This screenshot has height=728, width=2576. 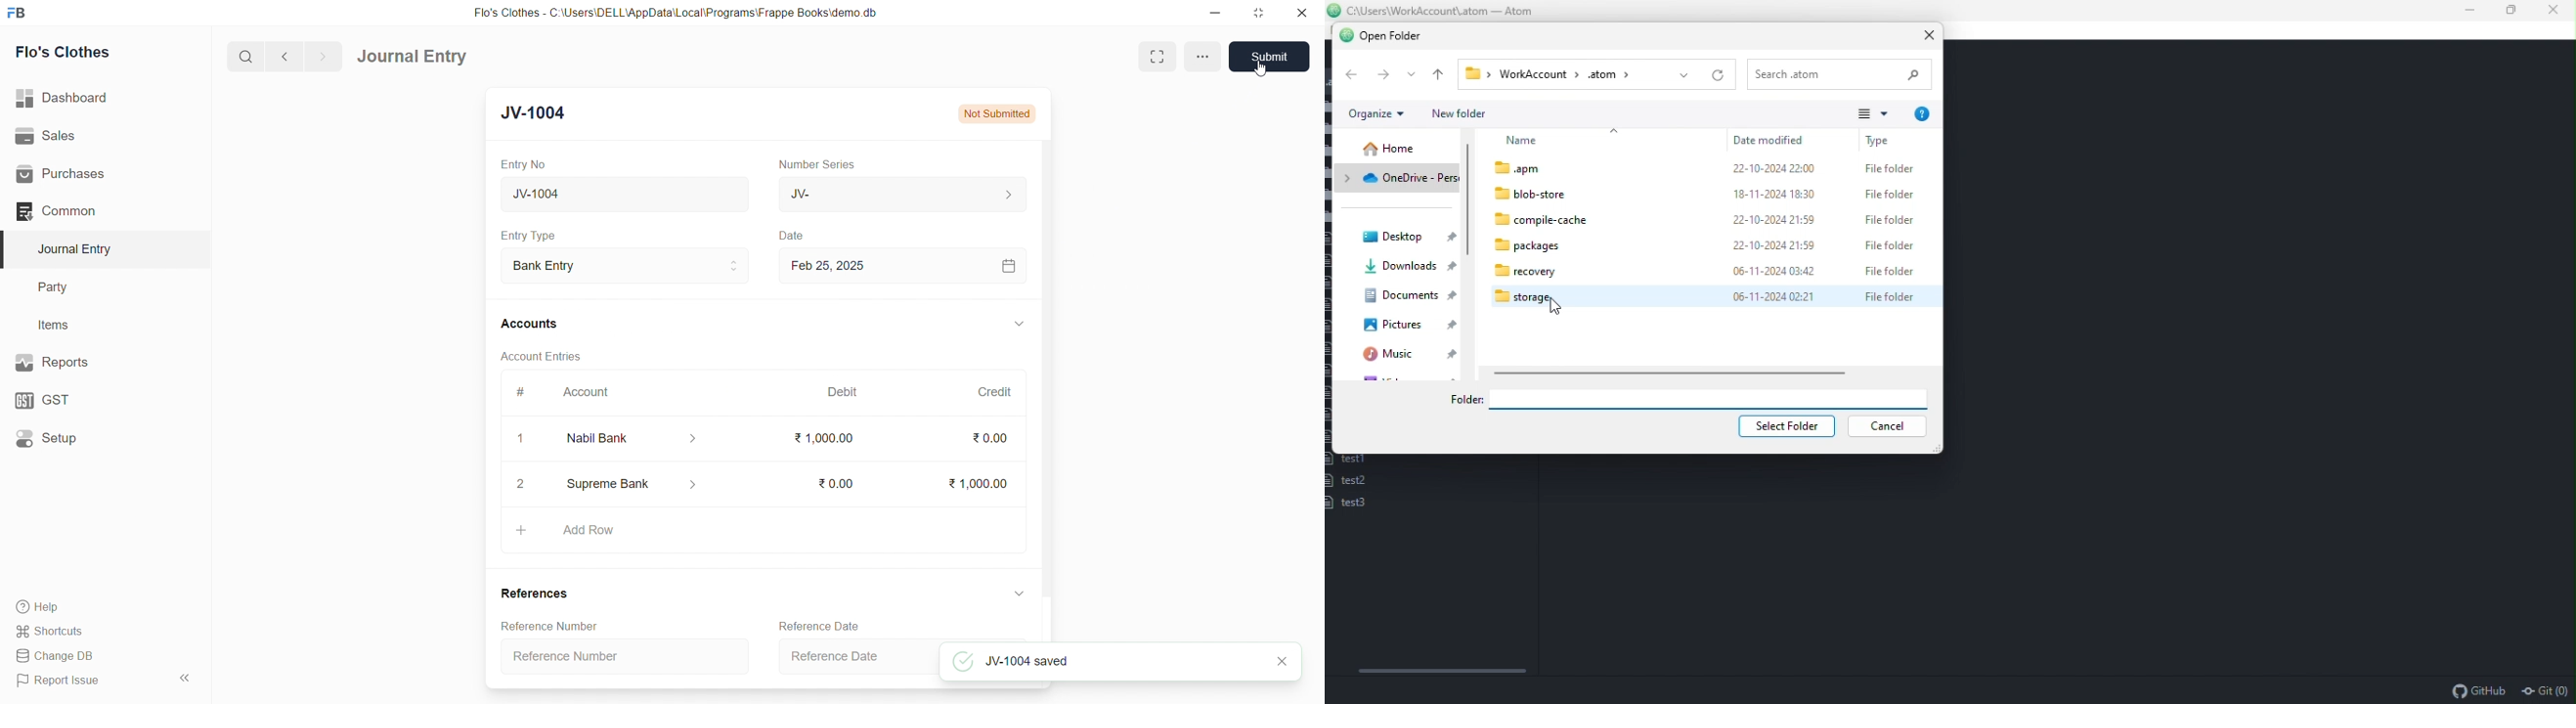 I want to click on scroll bar, so click(x=1468, y=246).